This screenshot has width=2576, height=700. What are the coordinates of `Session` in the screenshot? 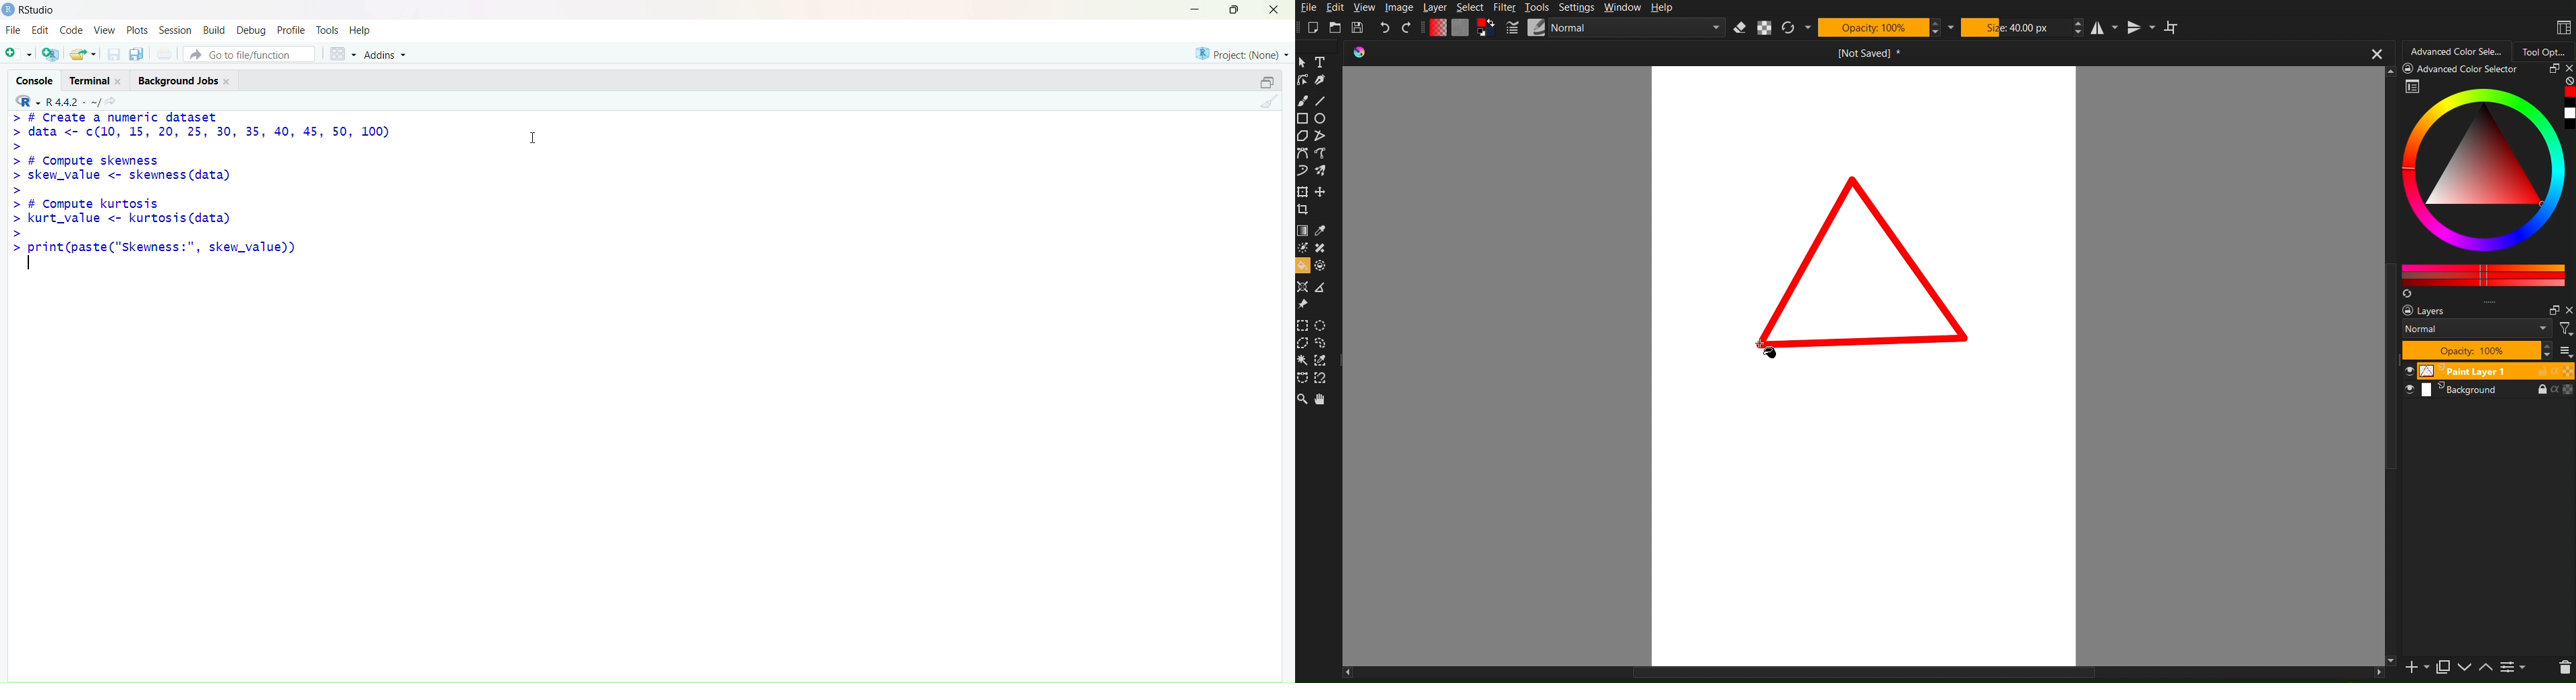 It's located at (176, 30).